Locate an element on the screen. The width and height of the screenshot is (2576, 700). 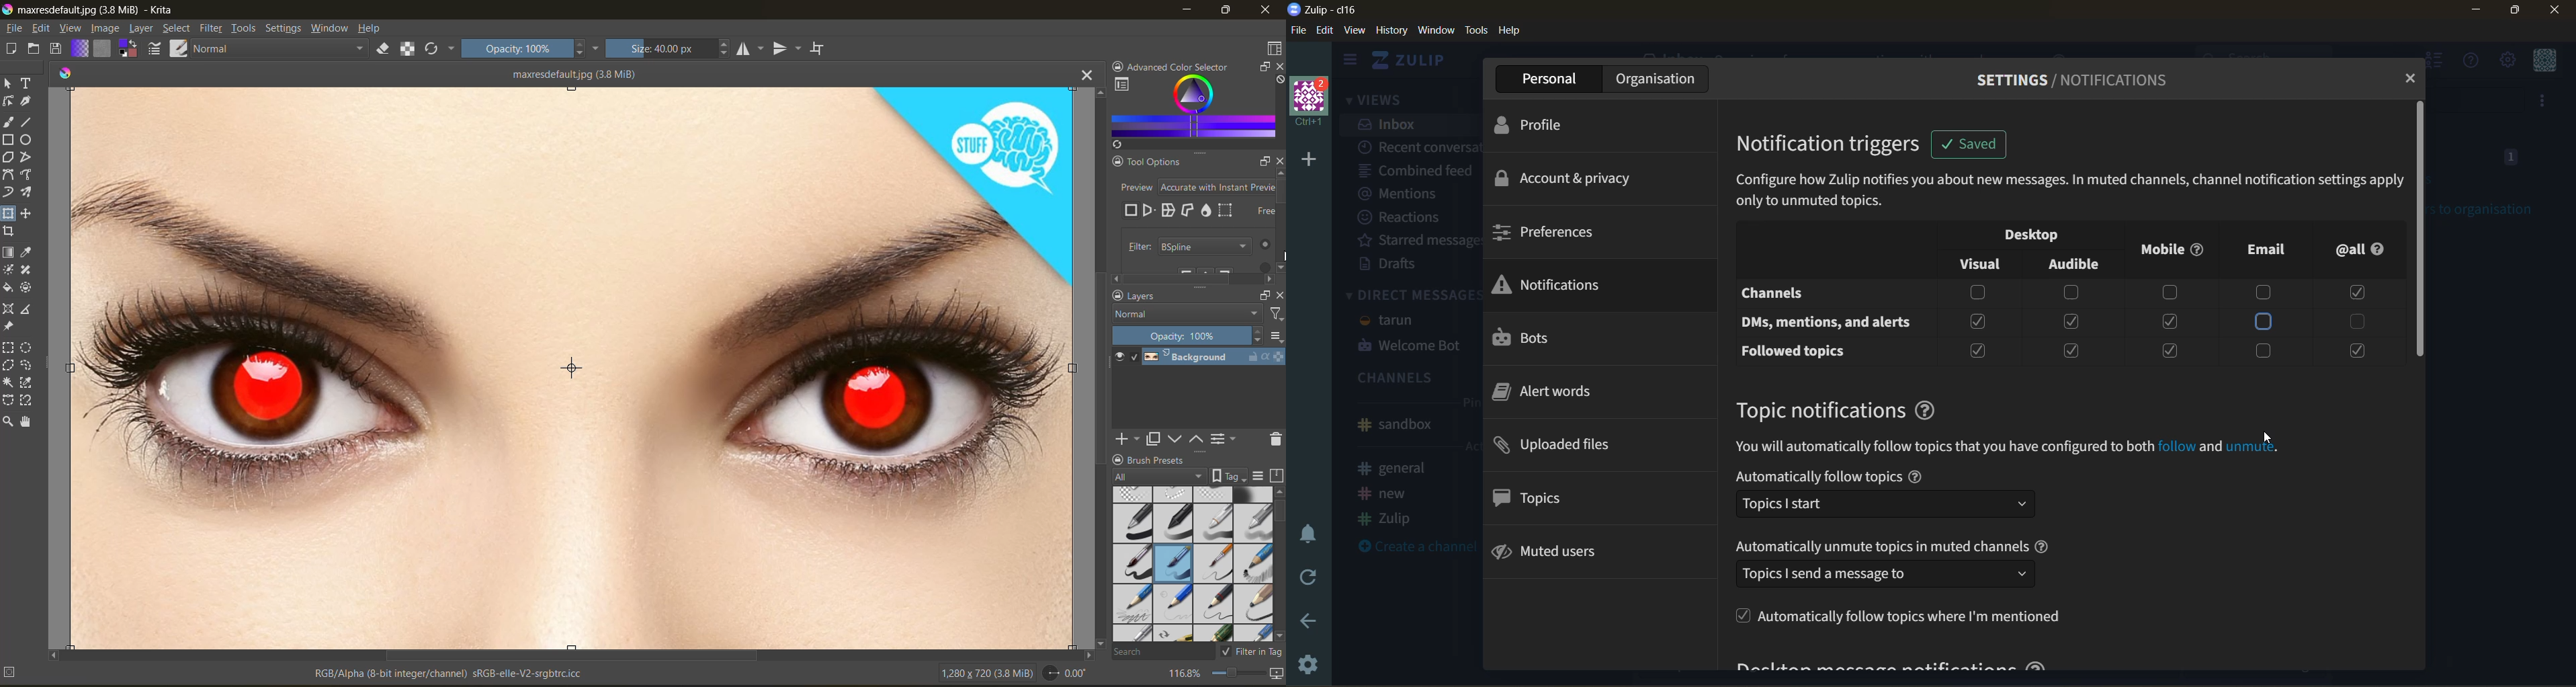
options is located at coordinates (1275, 336).